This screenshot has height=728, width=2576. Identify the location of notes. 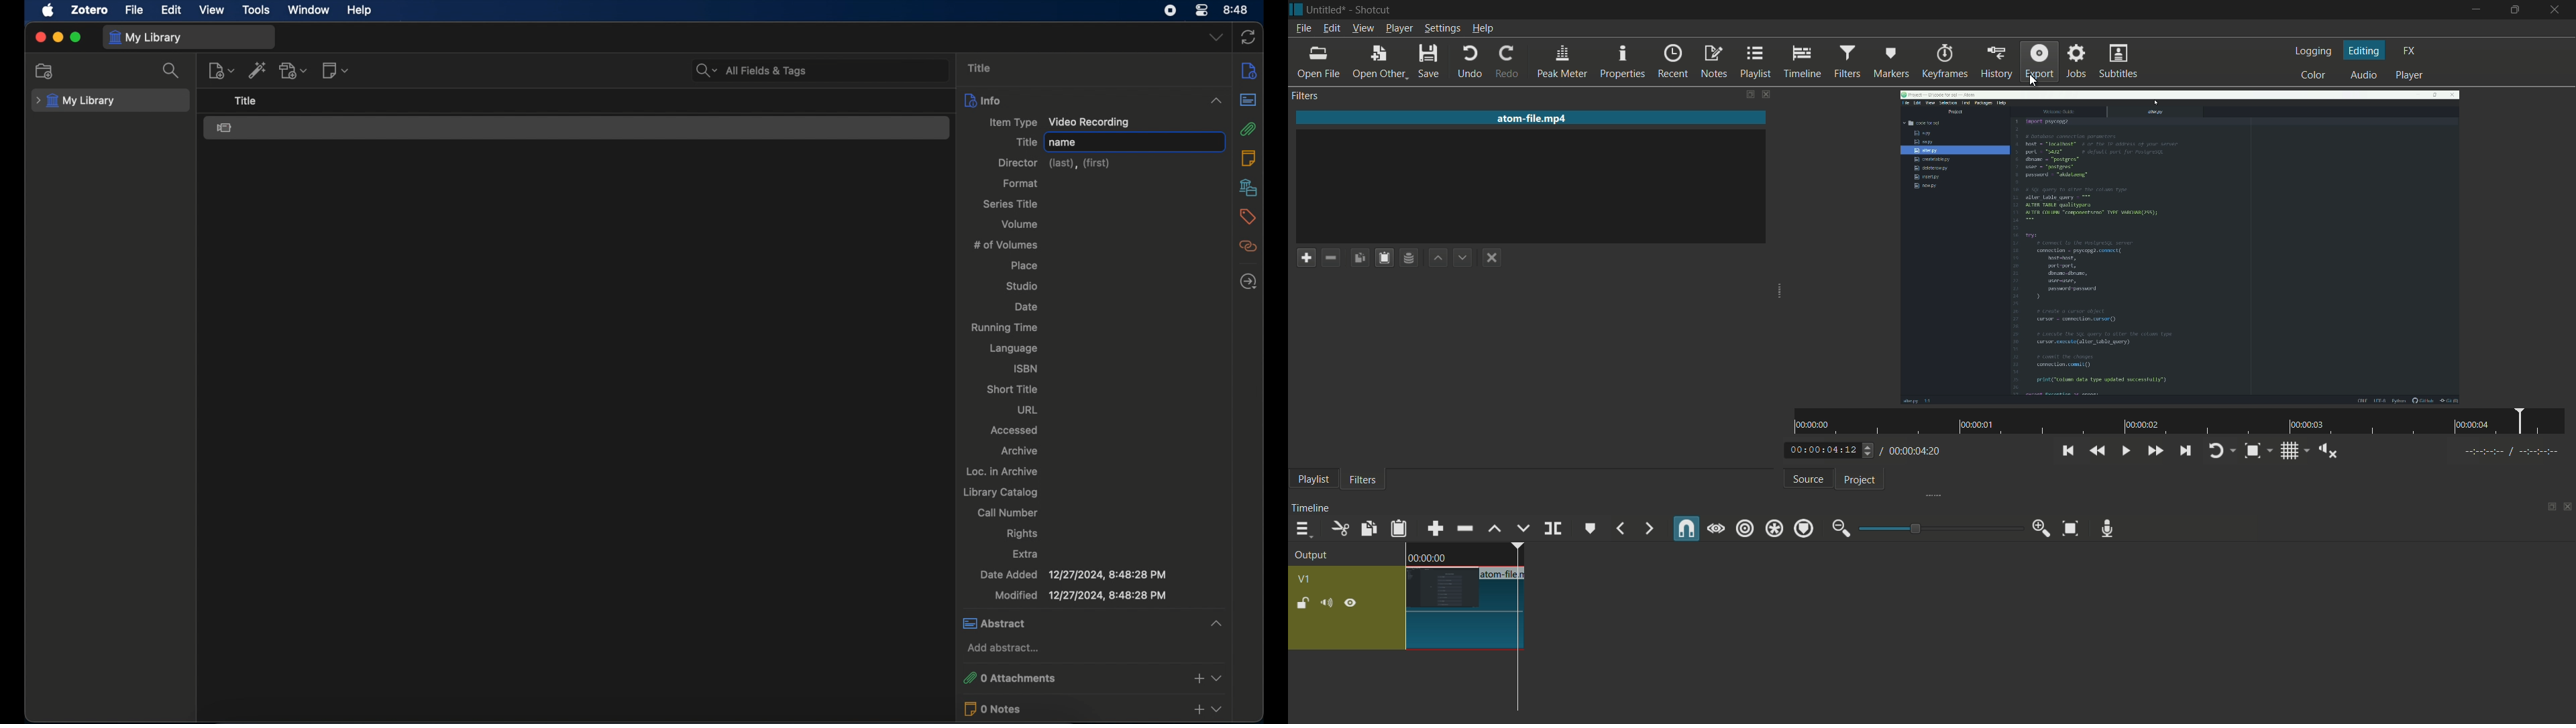
(1248, 158).